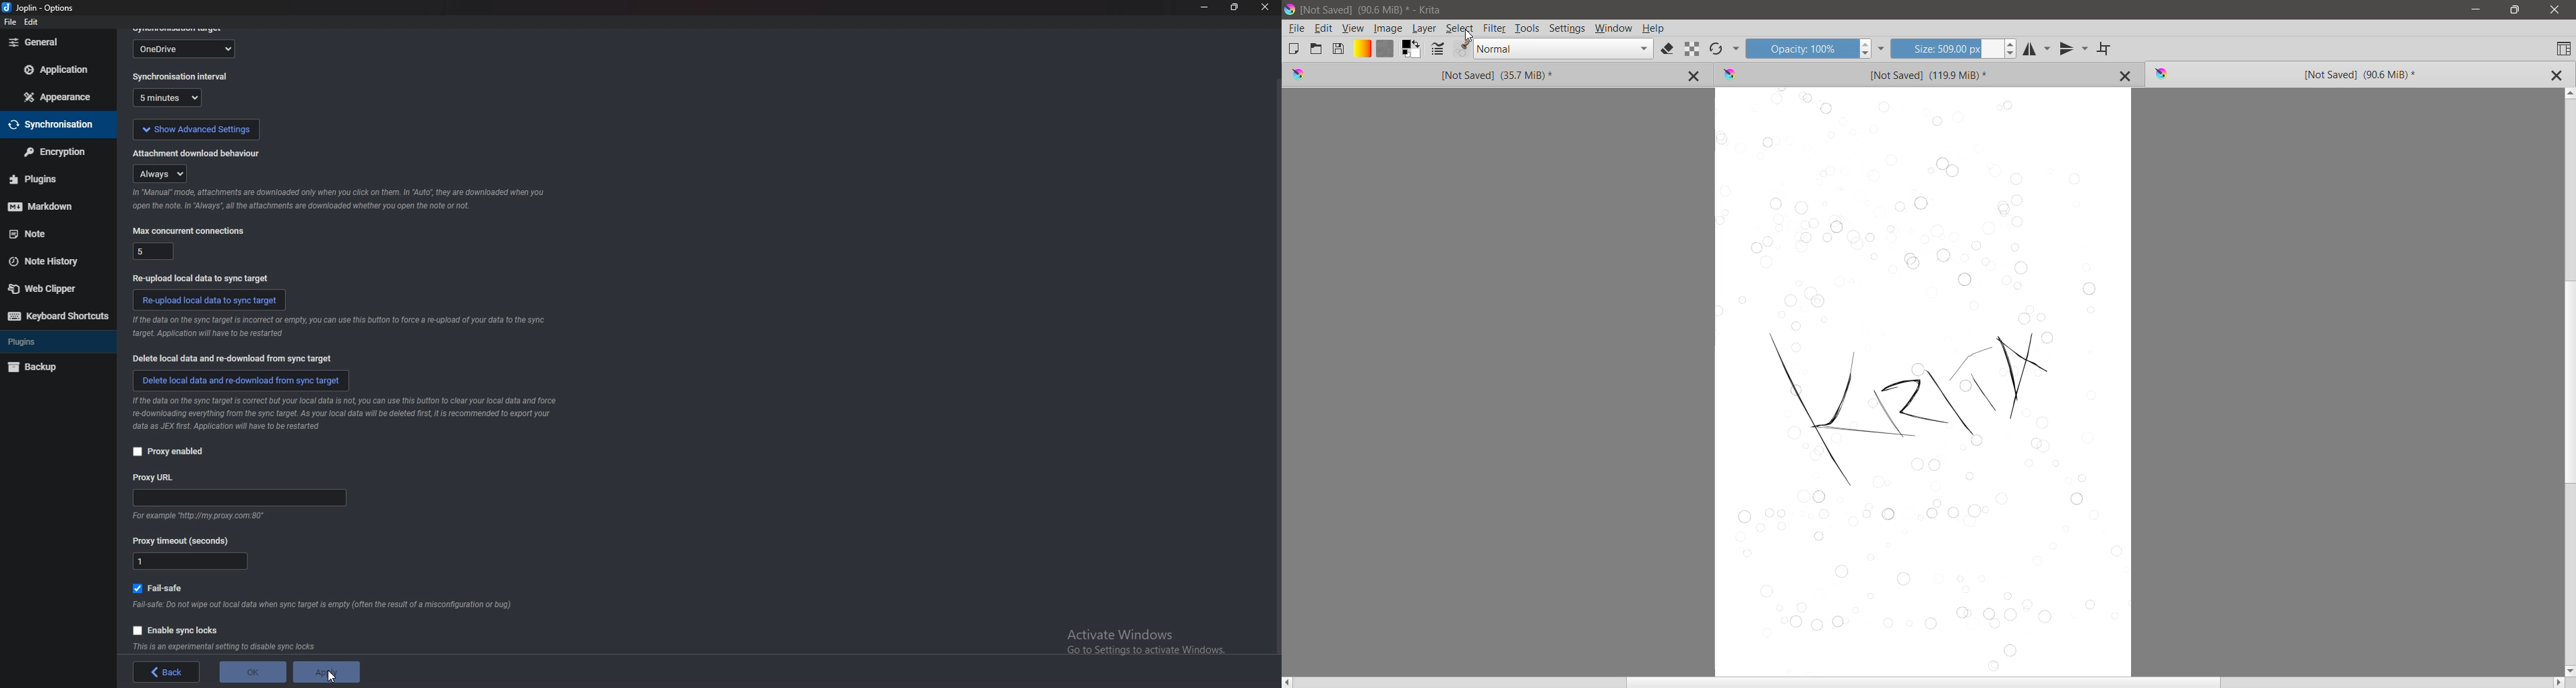 The image size is (2576, 700). I want to click on plugins, so click(47, 179).